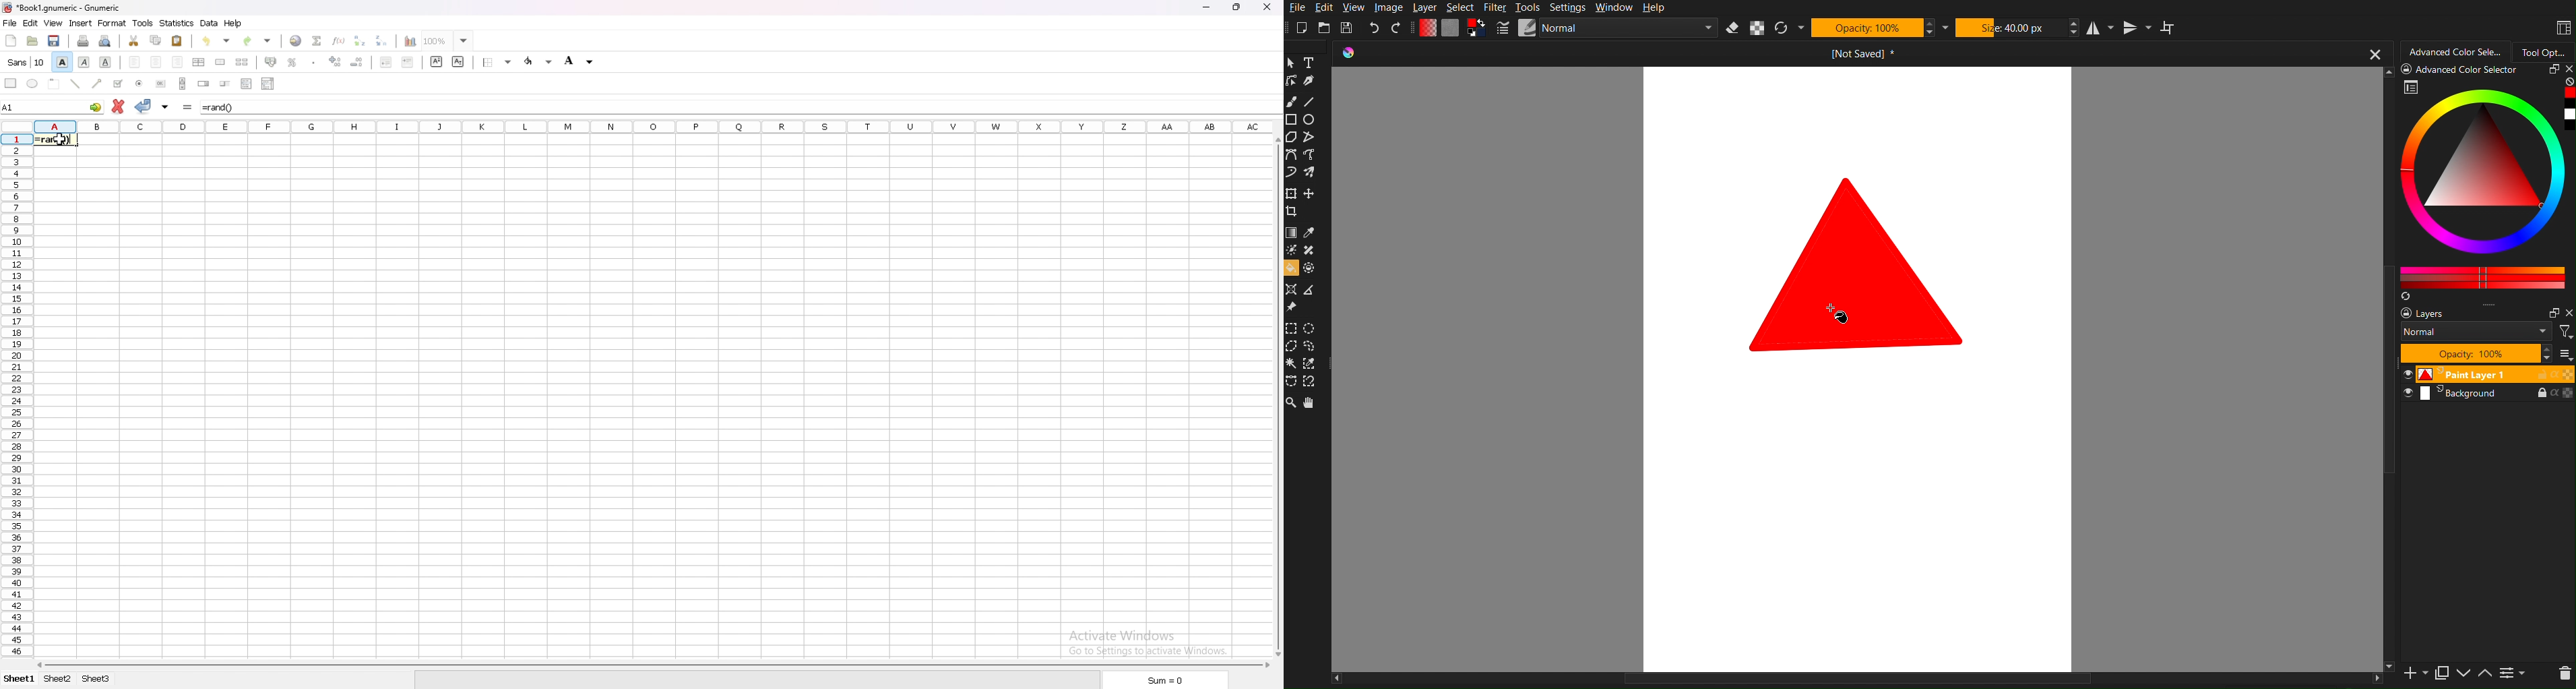 This screenshot has width=2576, height=700. What do you see at coordinates (20, 680) in the screenshot?
I see `sheet 1` at bounding box center [20, 680].